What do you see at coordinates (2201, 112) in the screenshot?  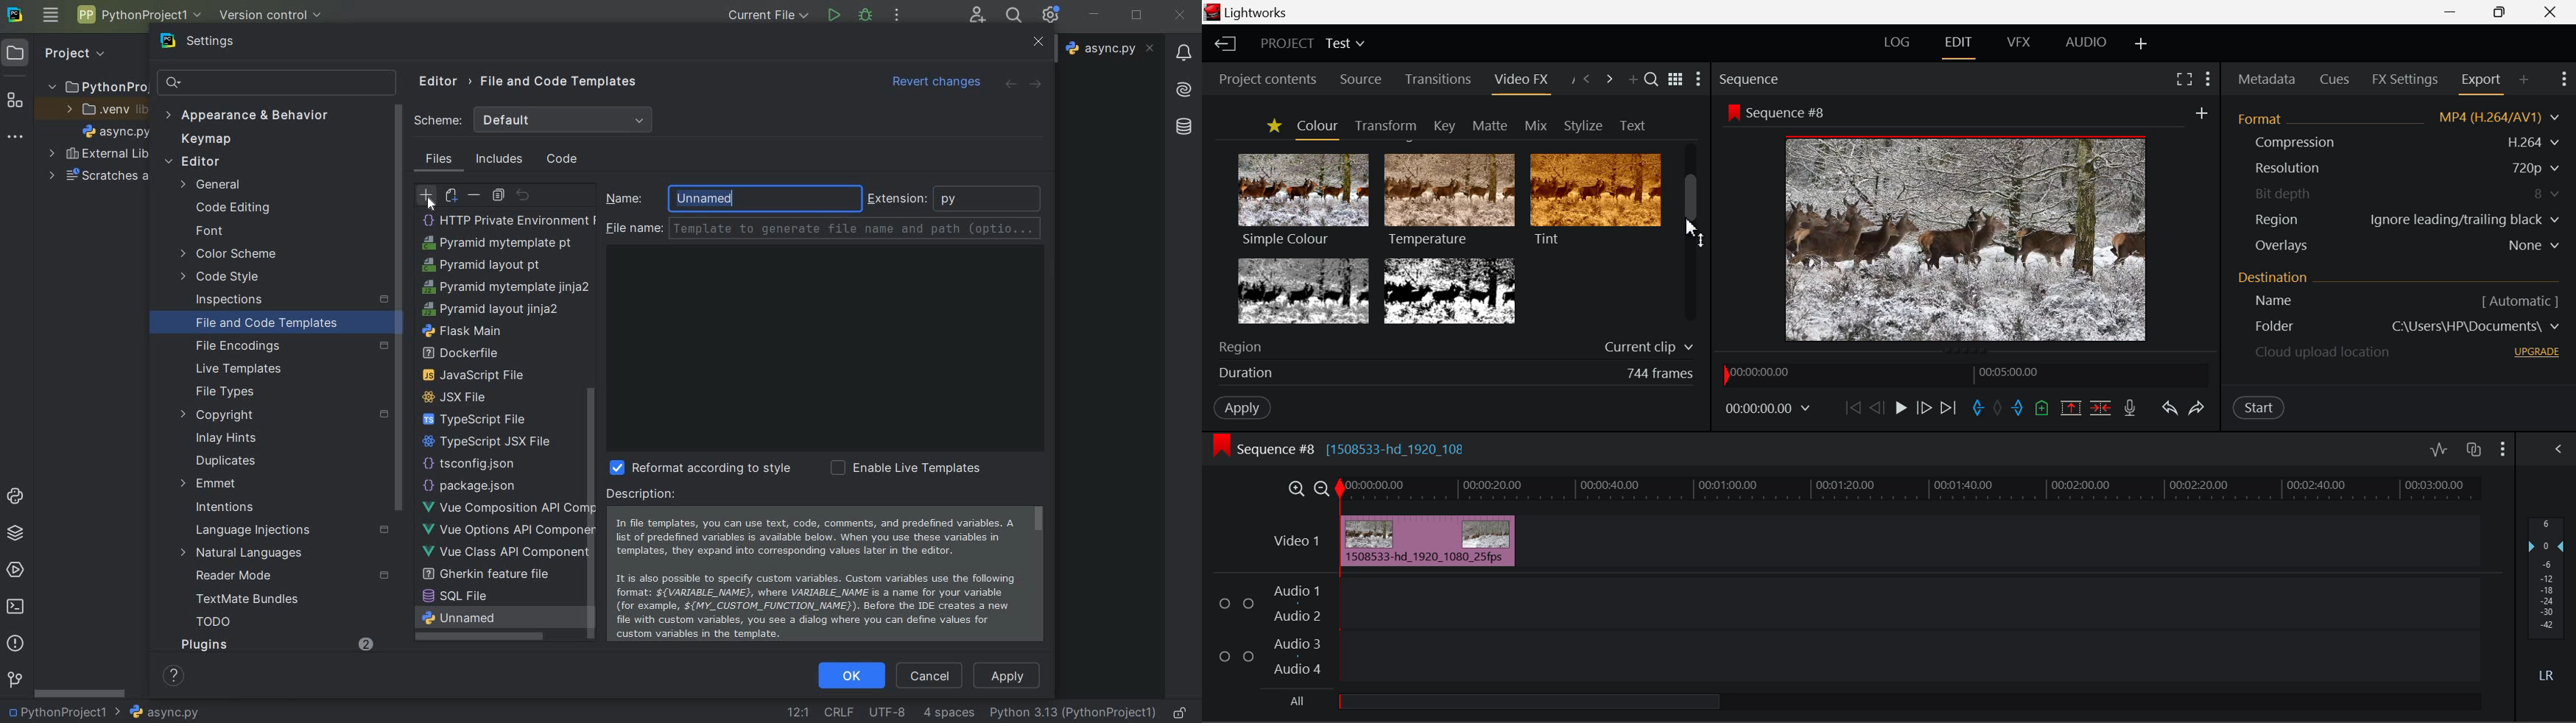 I see `add` at bounding box center [2201, 112].